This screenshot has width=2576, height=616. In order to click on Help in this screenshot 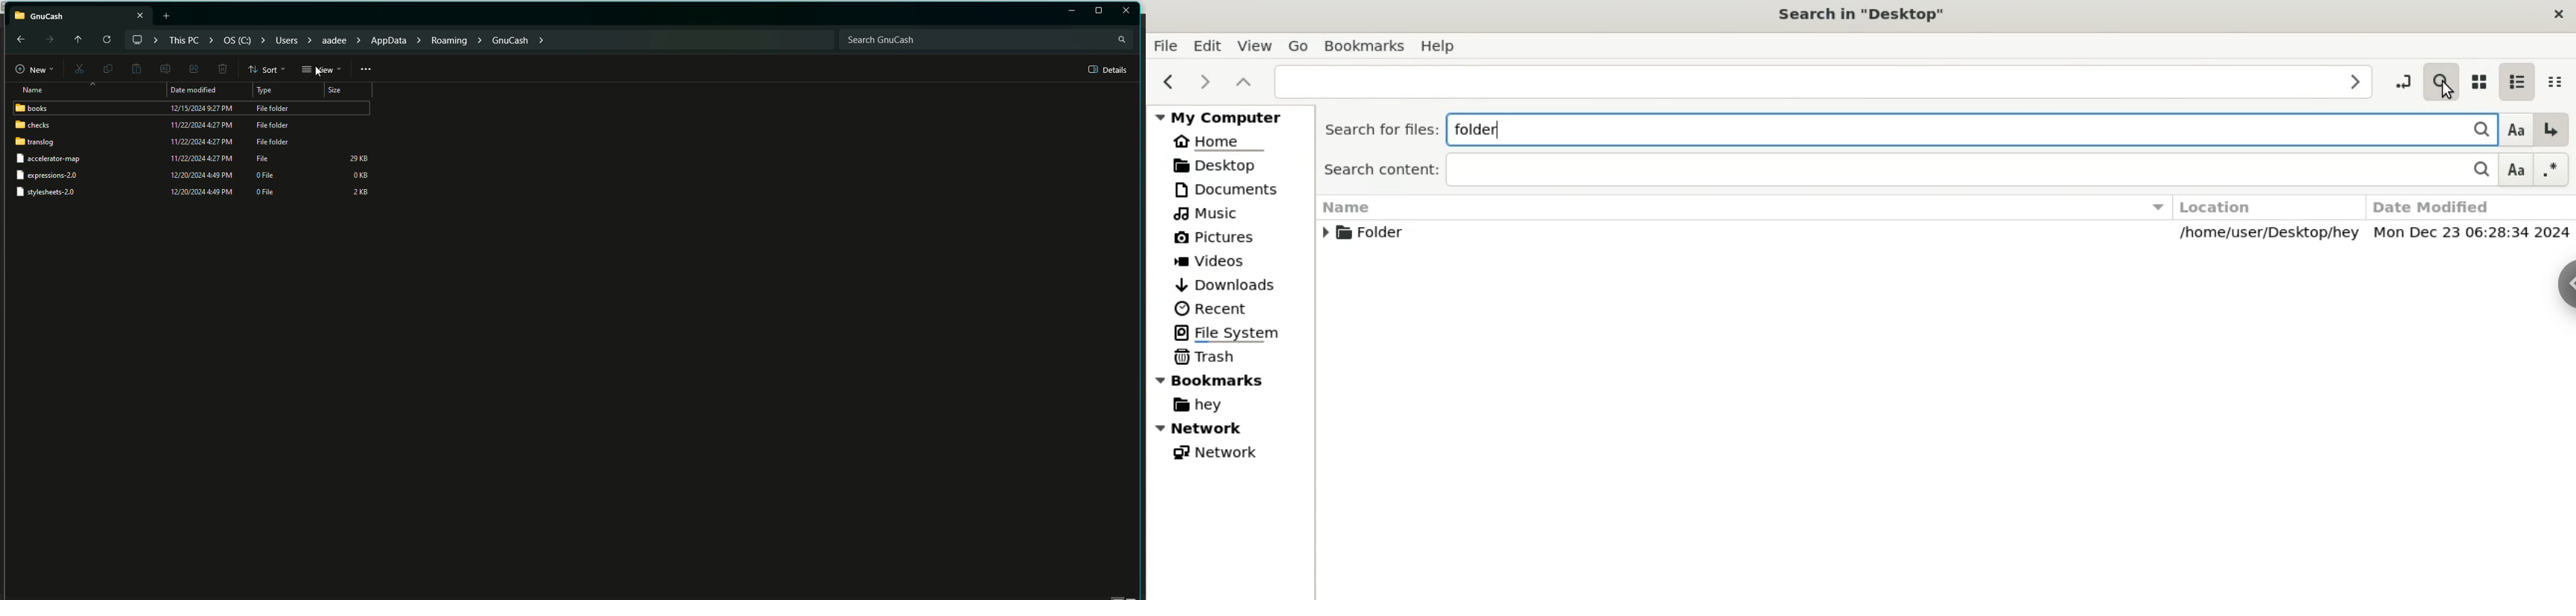, I will do `click(1441, 45)`.